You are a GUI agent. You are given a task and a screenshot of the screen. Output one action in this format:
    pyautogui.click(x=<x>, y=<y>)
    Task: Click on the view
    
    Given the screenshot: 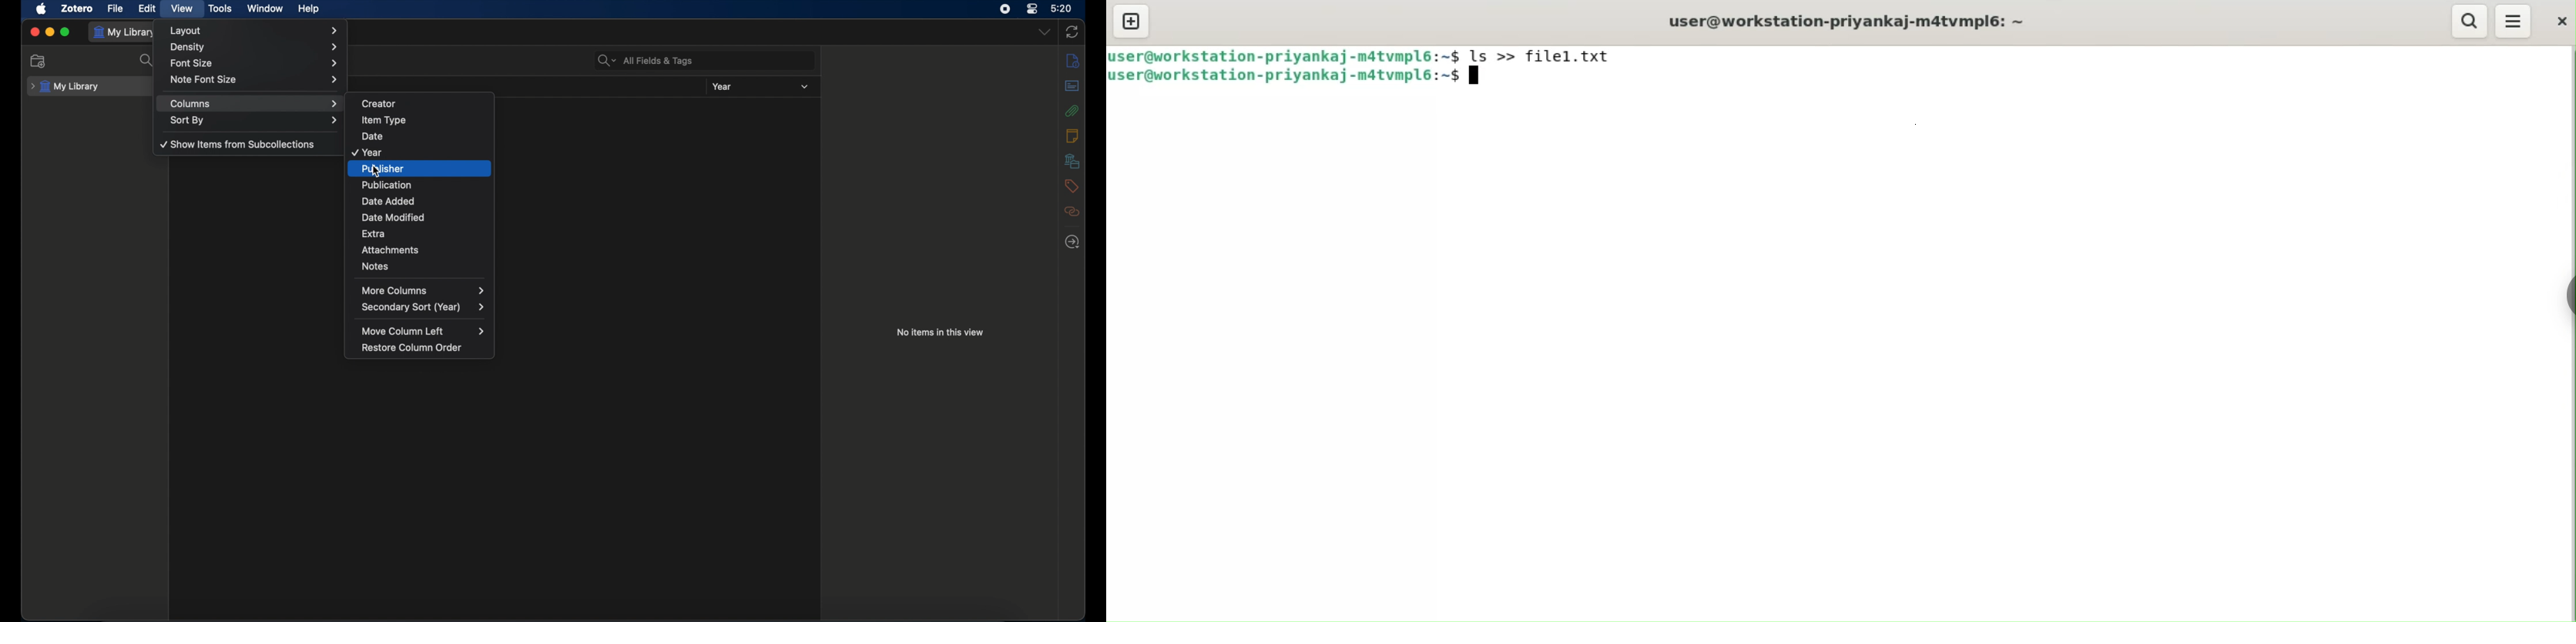 What is the action you would take?
    pyautogui.click(x=183, y=8)
    